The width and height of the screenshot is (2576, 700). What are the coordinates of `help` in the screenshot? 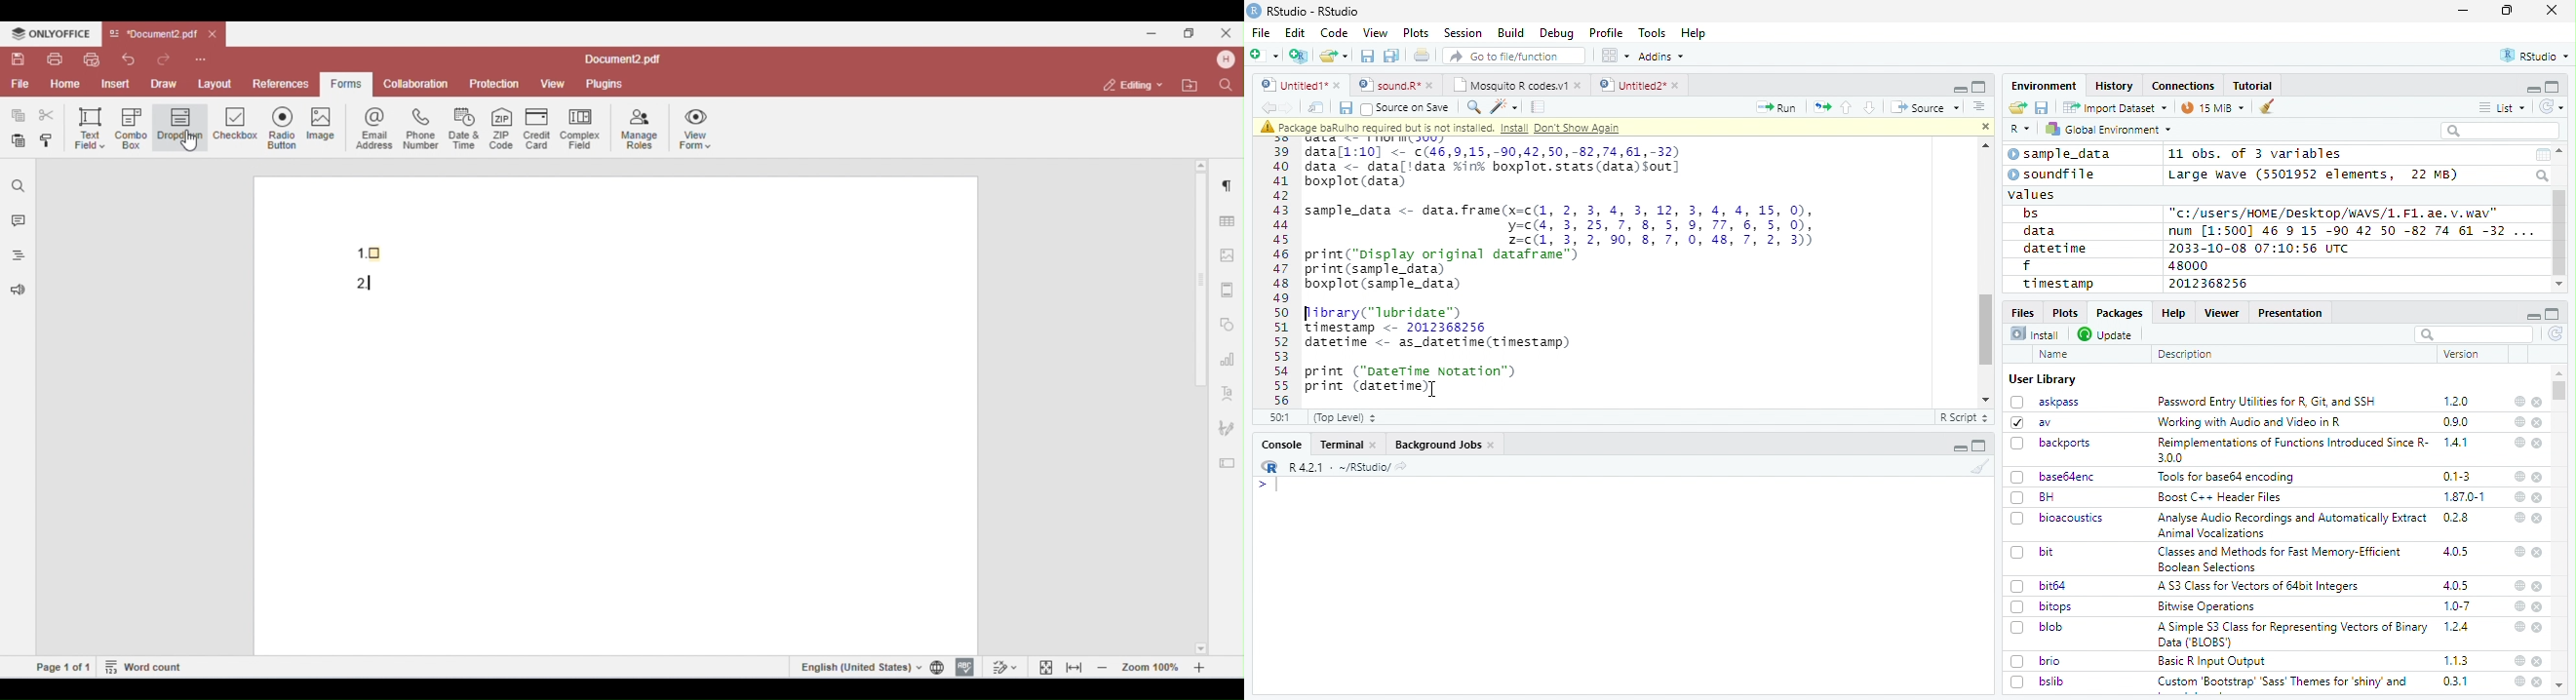 It's located at (2519, 421).